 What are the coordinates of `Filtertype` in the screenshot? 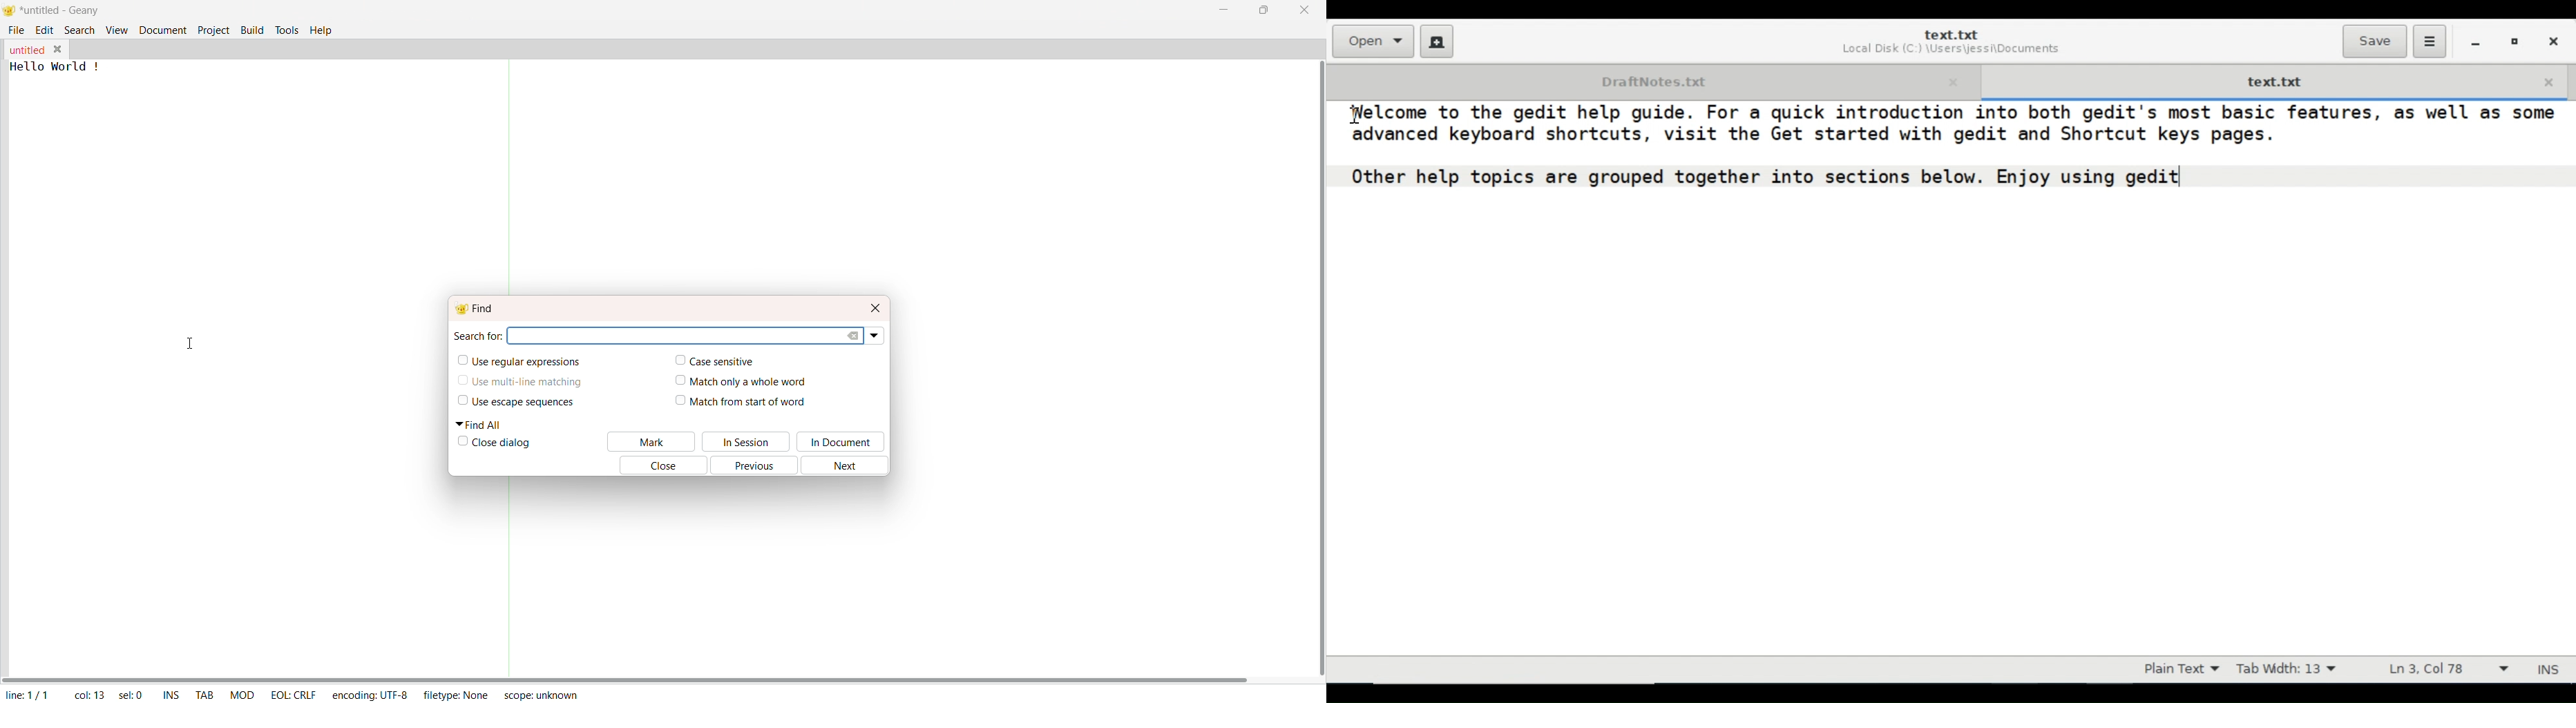 It's located at (460, 696).